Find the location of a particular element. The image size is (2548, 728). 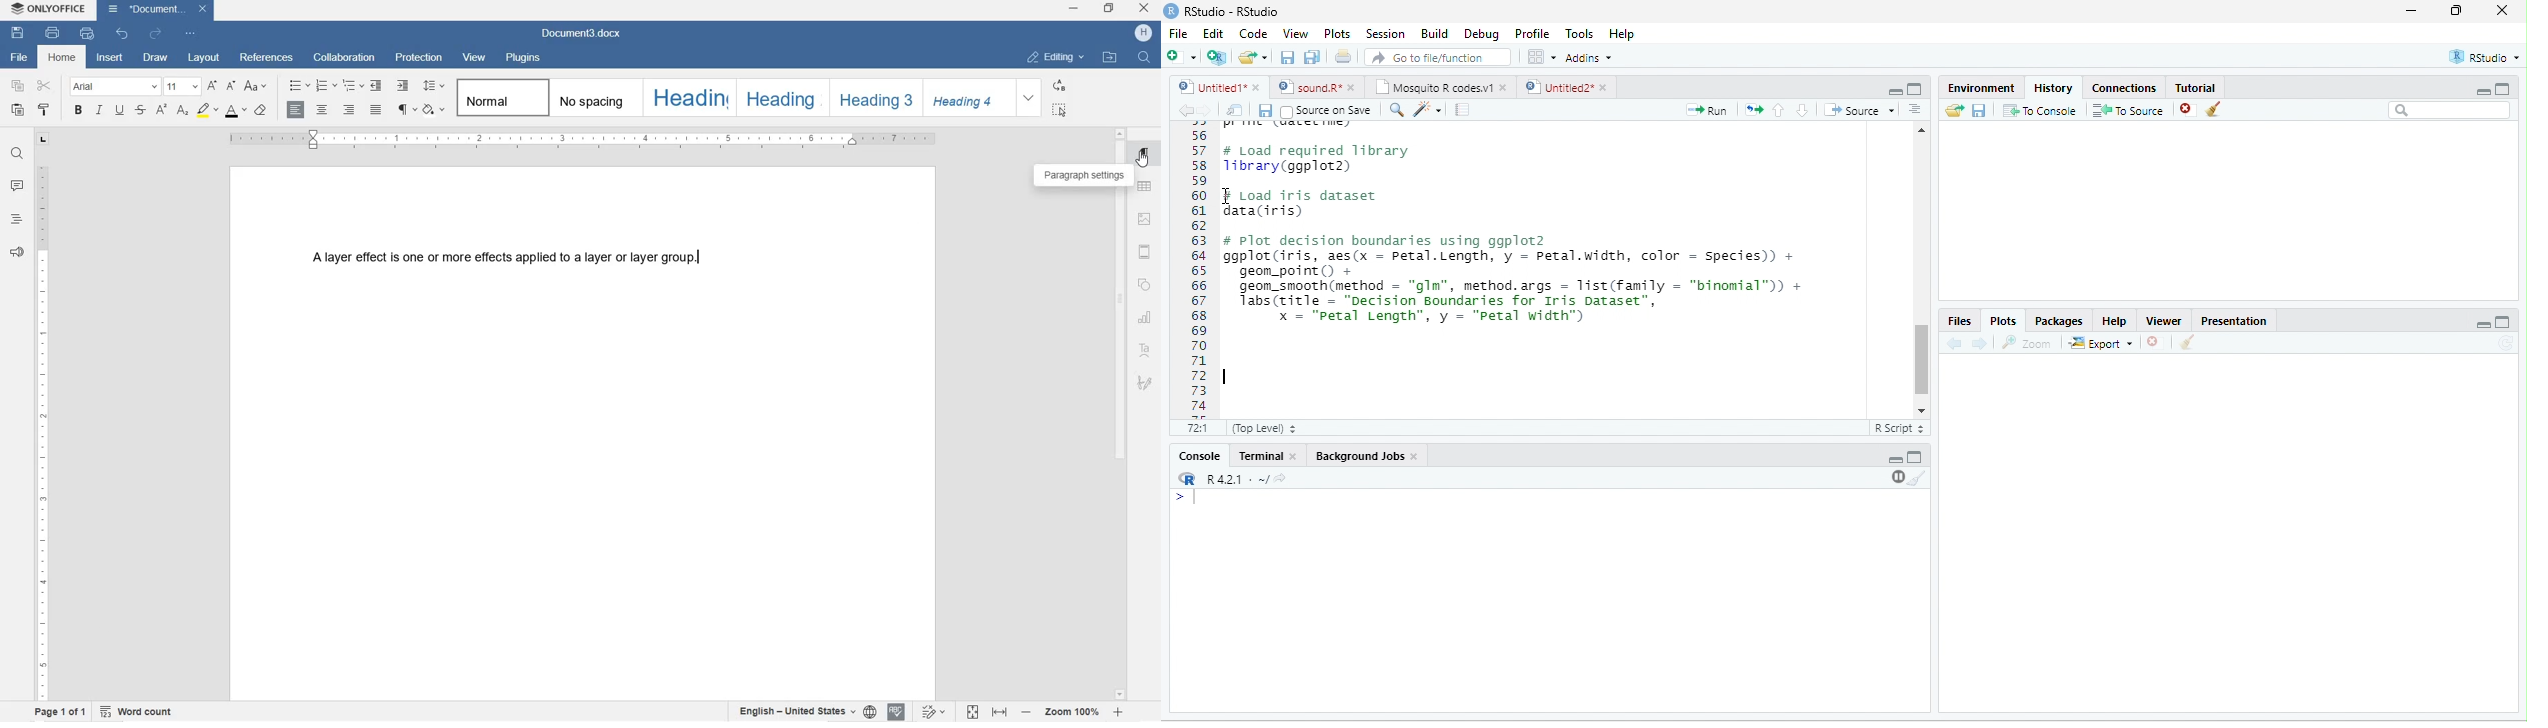

Plots is located at coordinates (2004, 322).